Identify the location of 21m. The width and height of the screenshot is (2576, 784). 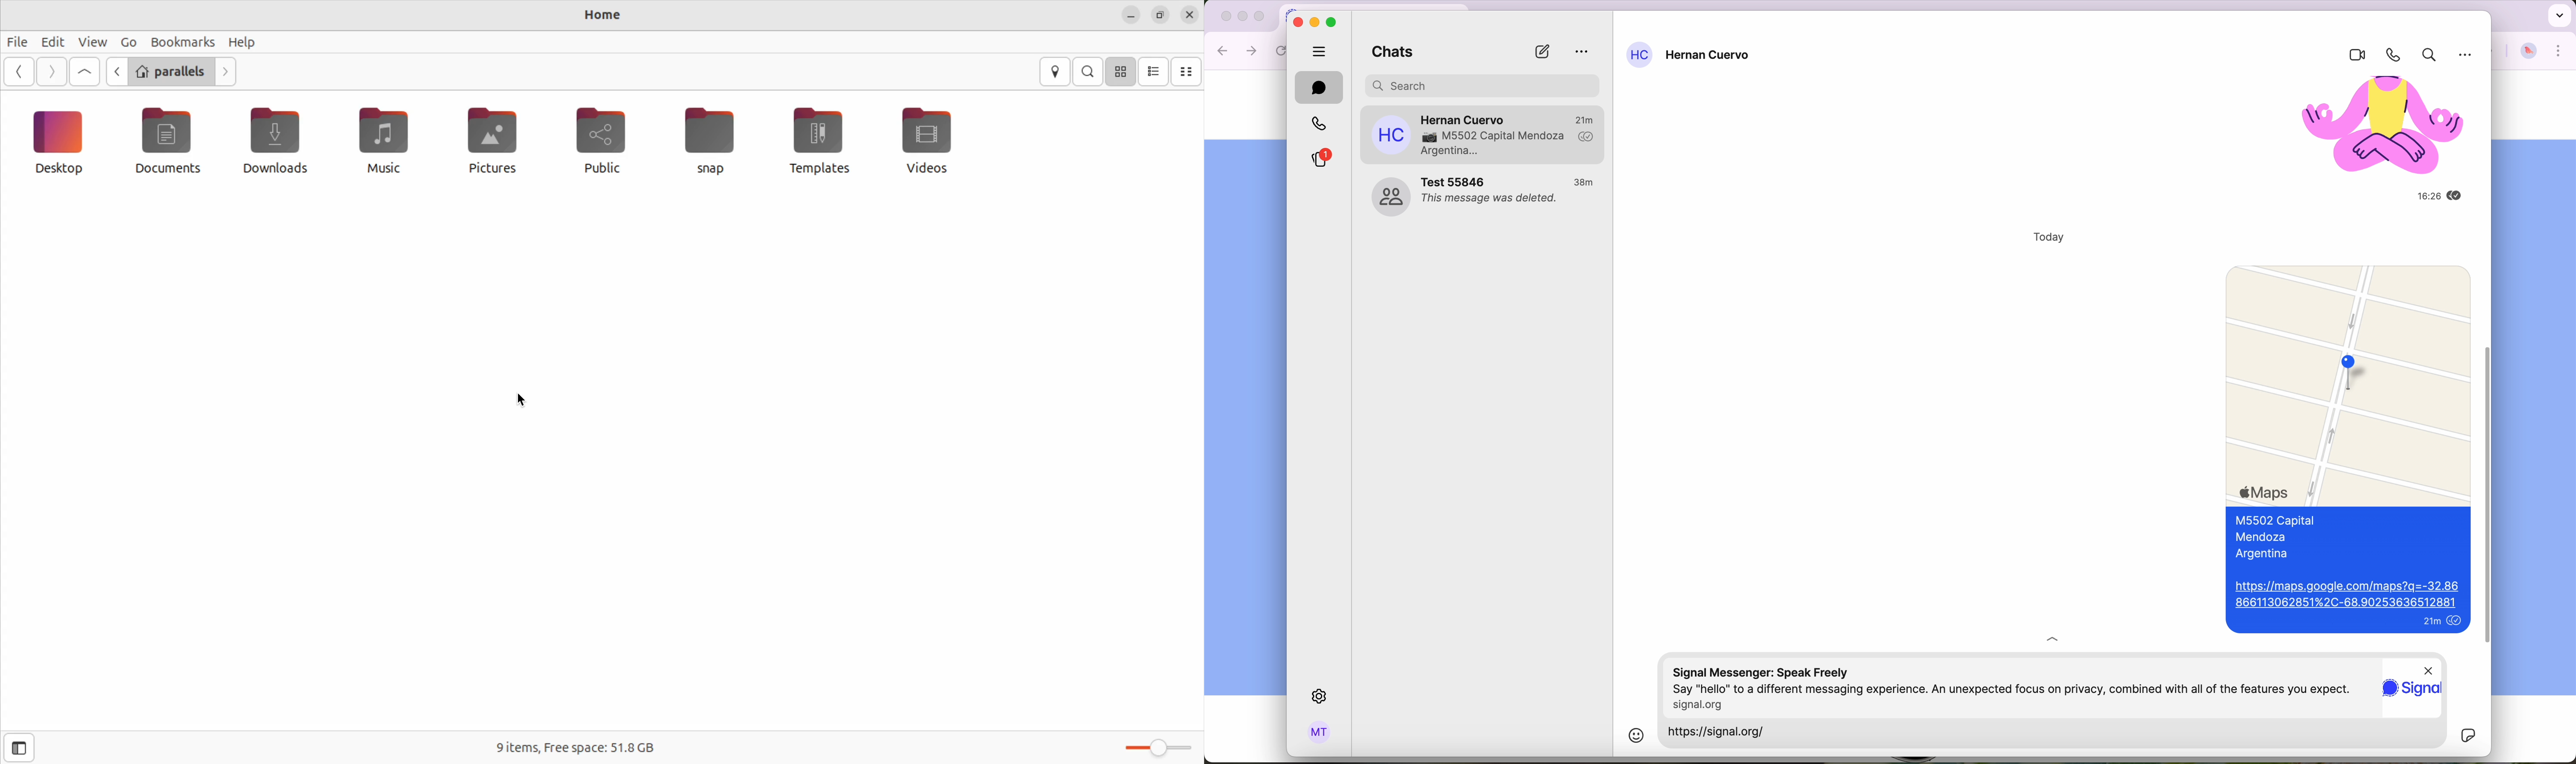
(1584, 118).